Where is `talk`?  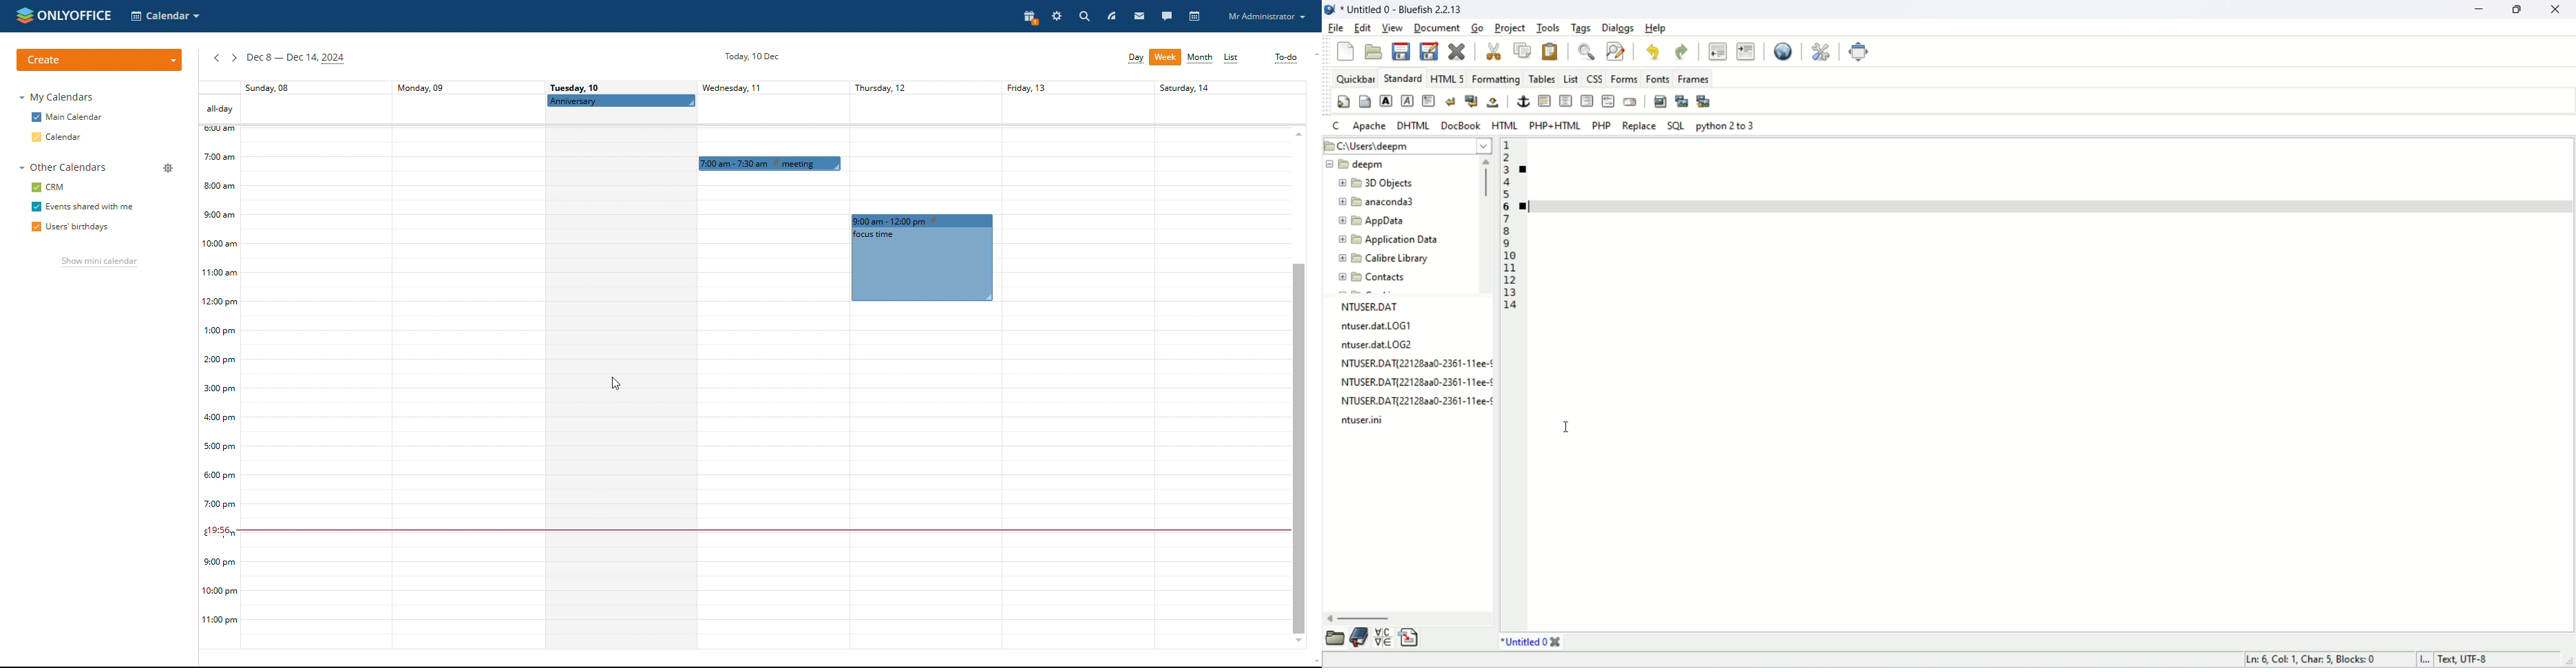 talk is located at coordinates (1168, 16).